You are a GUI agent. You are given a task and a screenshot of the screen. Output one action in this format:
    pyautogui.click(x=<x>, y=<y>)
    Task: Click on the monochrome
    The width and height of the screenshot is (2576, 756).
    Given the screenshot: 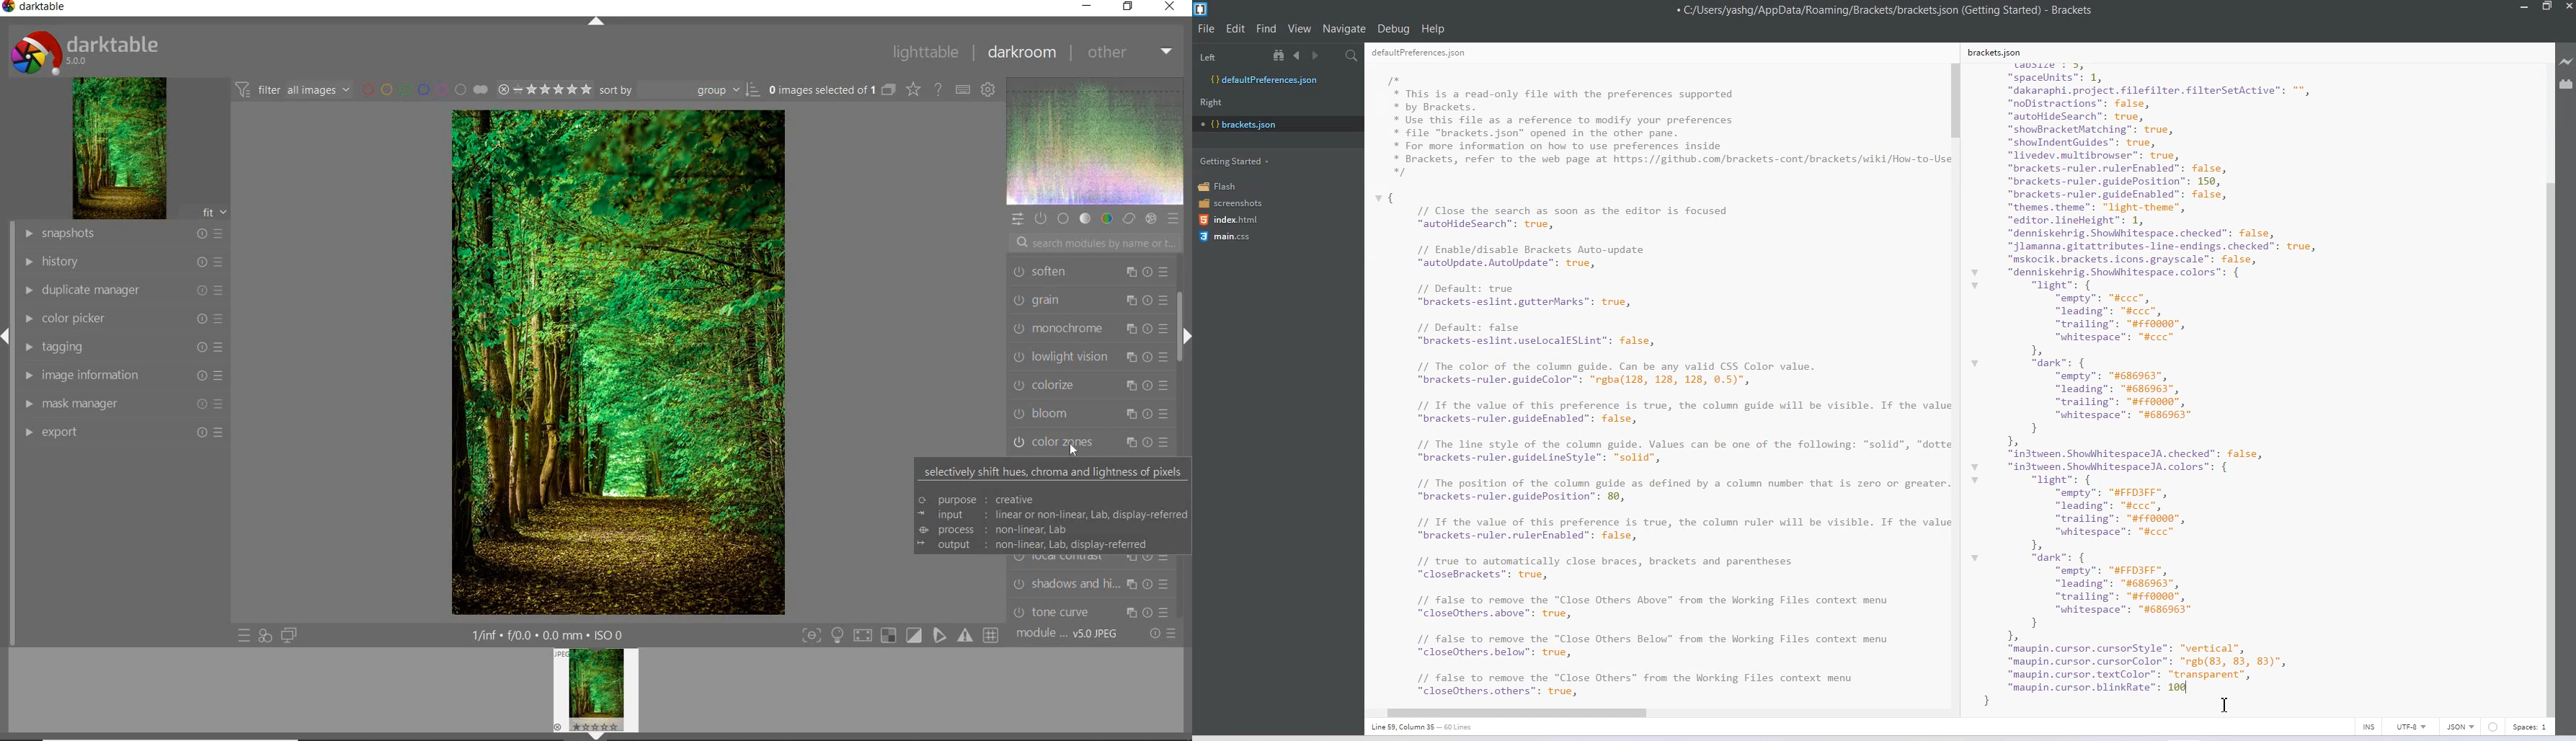 What is the action you would take?
    pyautogui.click(x=1090, y=328)
    